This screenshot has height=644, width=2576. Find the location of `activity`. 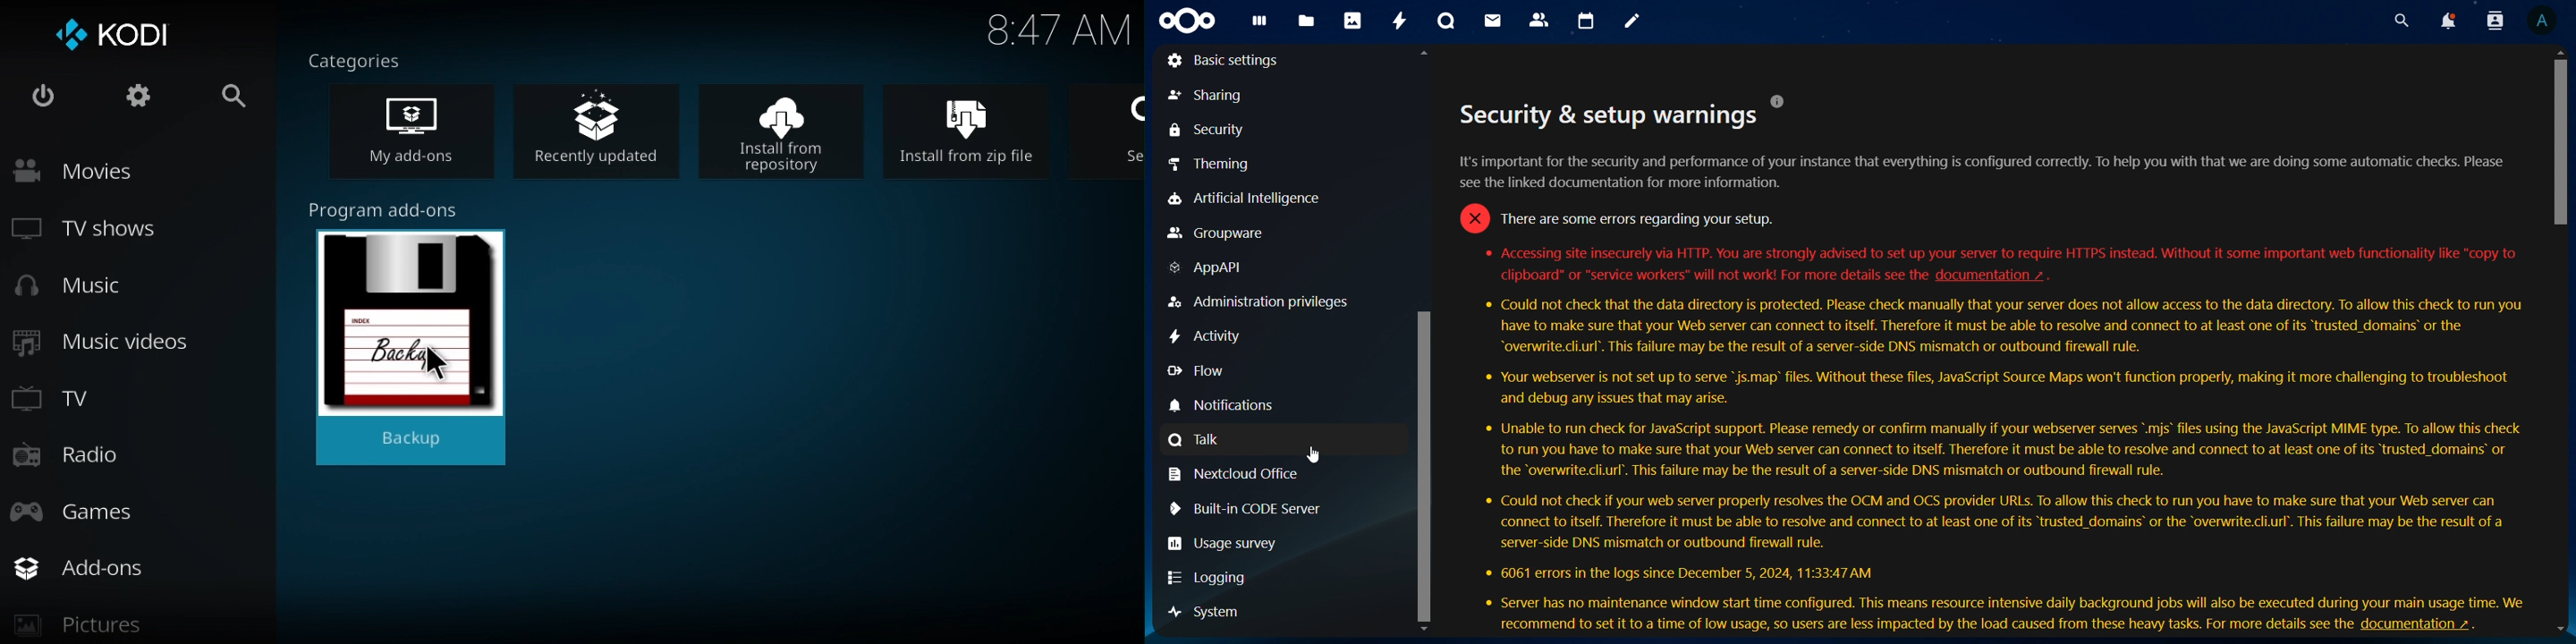

activity is located at coordinates (1209, 337).